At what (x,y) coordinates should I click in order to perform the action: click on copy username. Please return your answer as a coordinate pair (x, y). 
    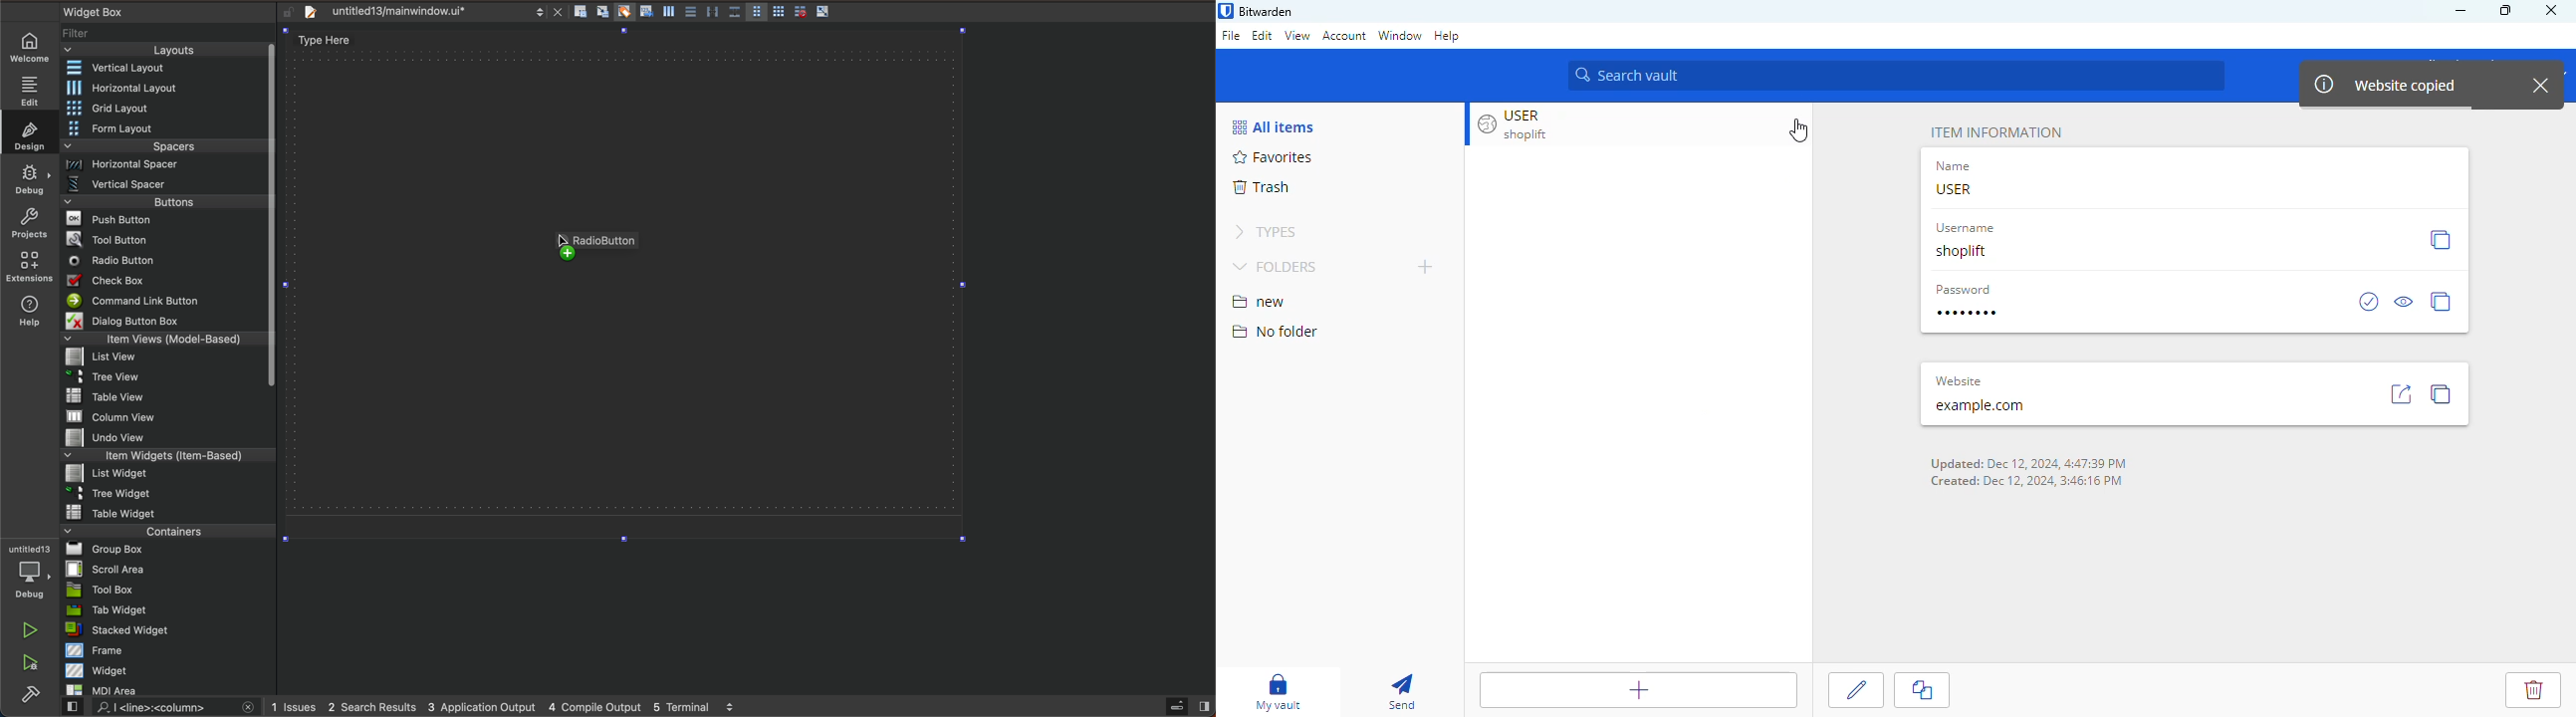
    Looking at the image, I should click on (2440, 239).